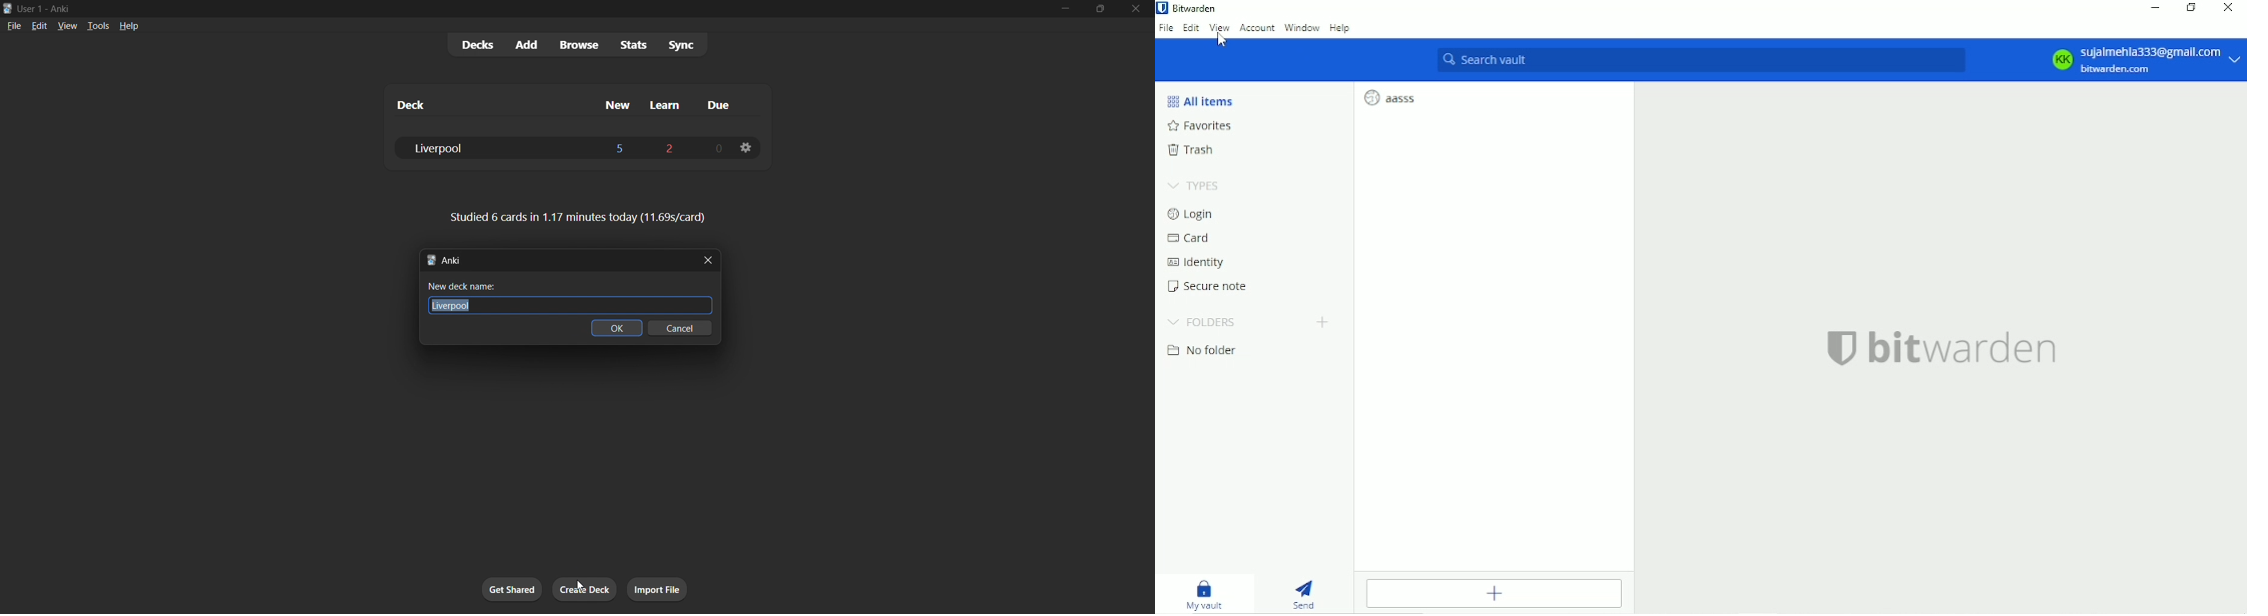 The height and width of the screenshot is (616, 2268). Describe the element at coordinates (473, 46) in the screenshot. I see `decks` at that location.